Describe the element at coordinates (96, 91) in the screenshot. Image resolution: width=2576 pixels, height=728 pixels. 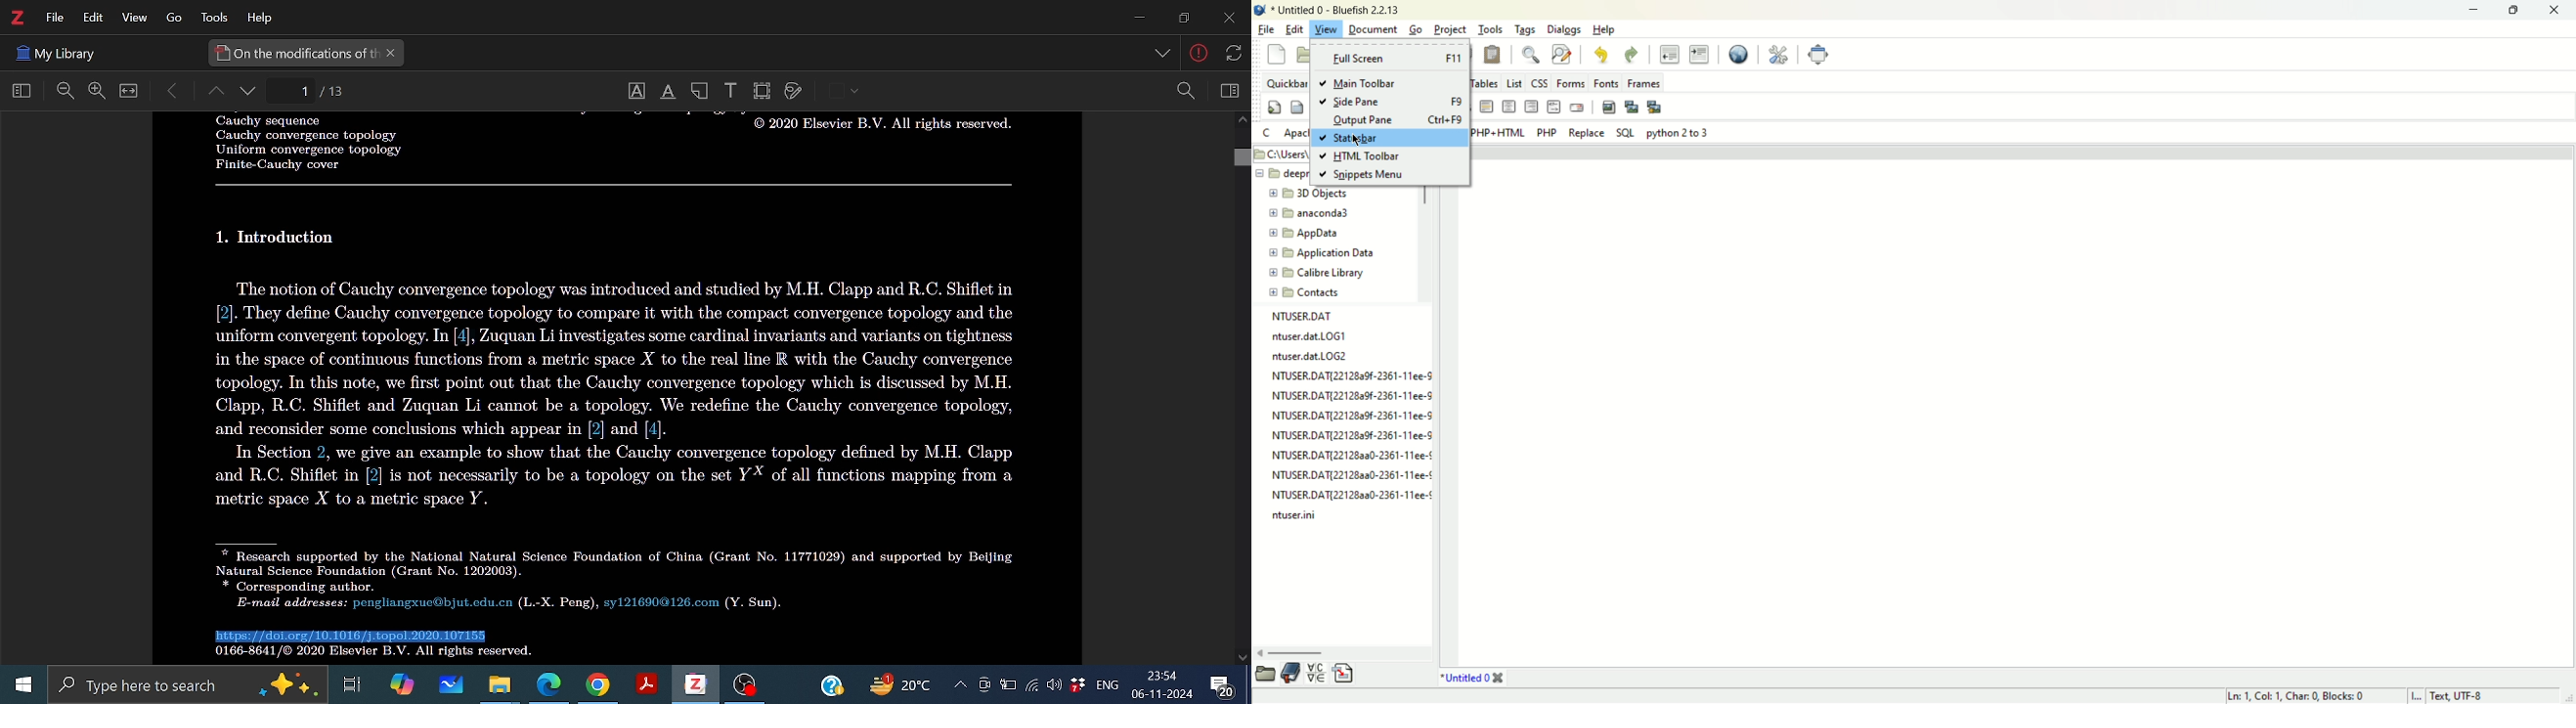
I see `Zoom in` at that location.